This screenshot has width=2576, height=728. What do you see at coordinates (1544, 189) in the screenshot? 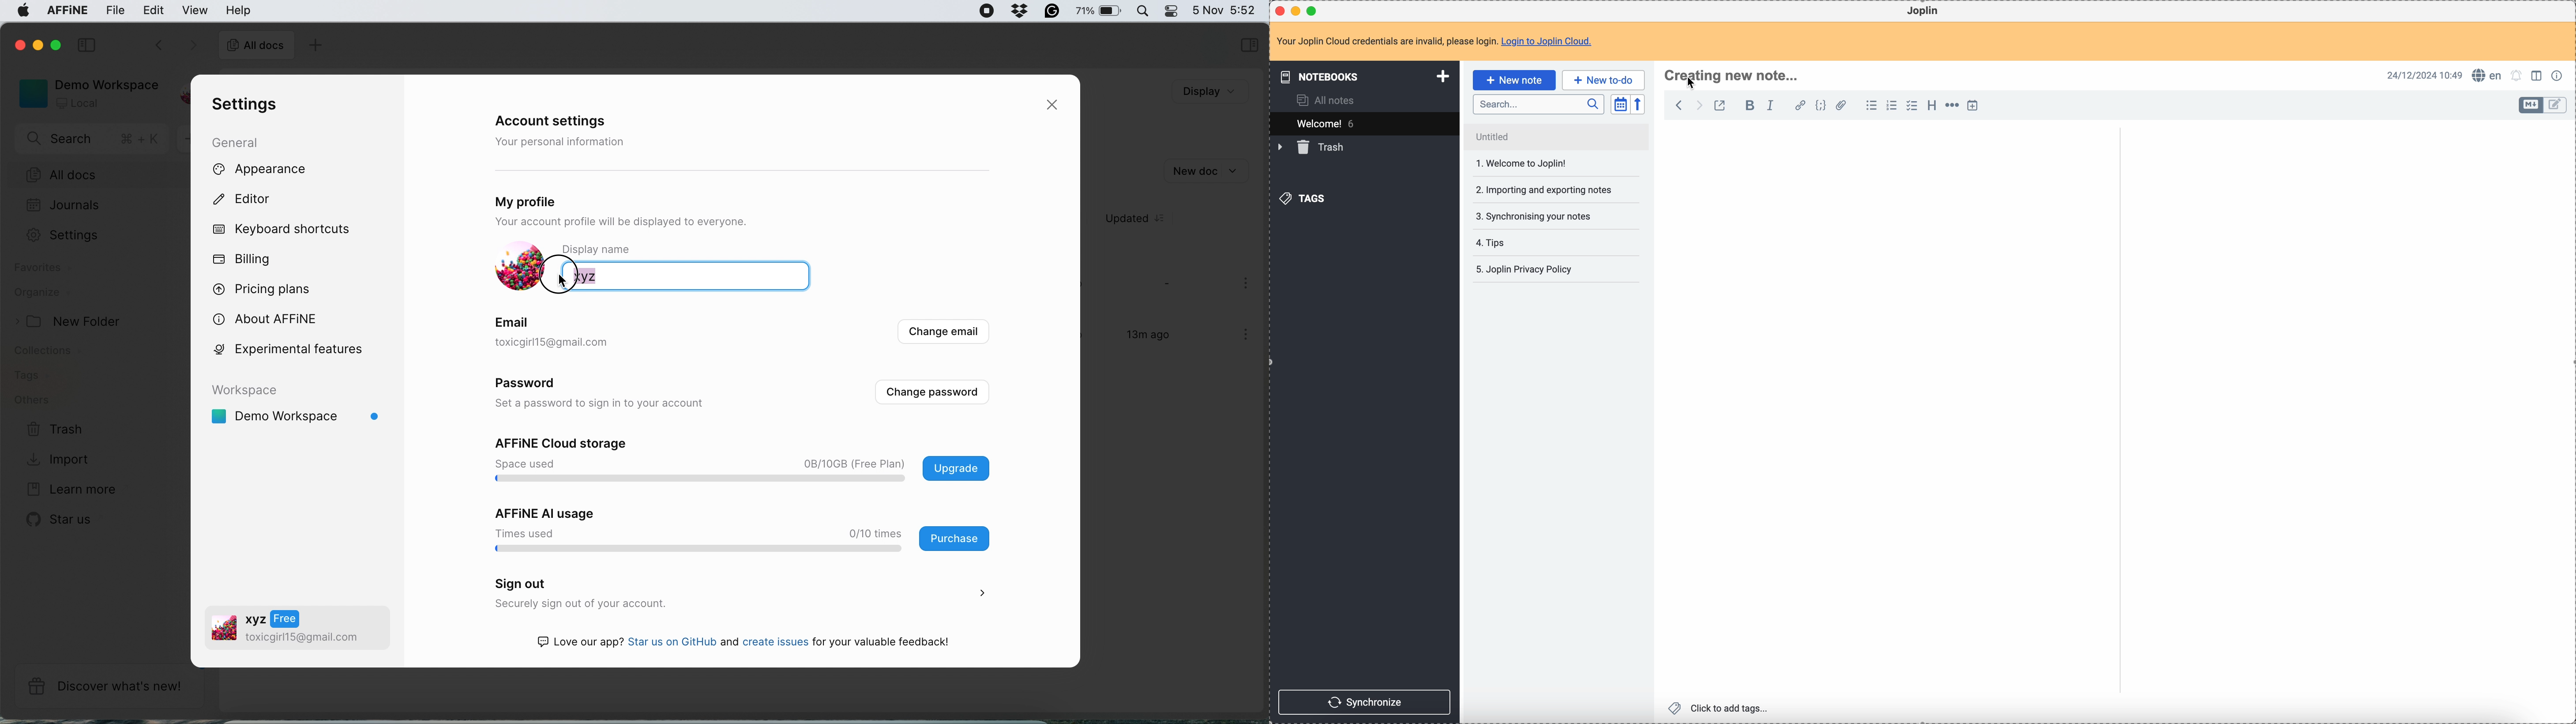
I see `importing and exporting notes` at bounding box center [1544, 189].